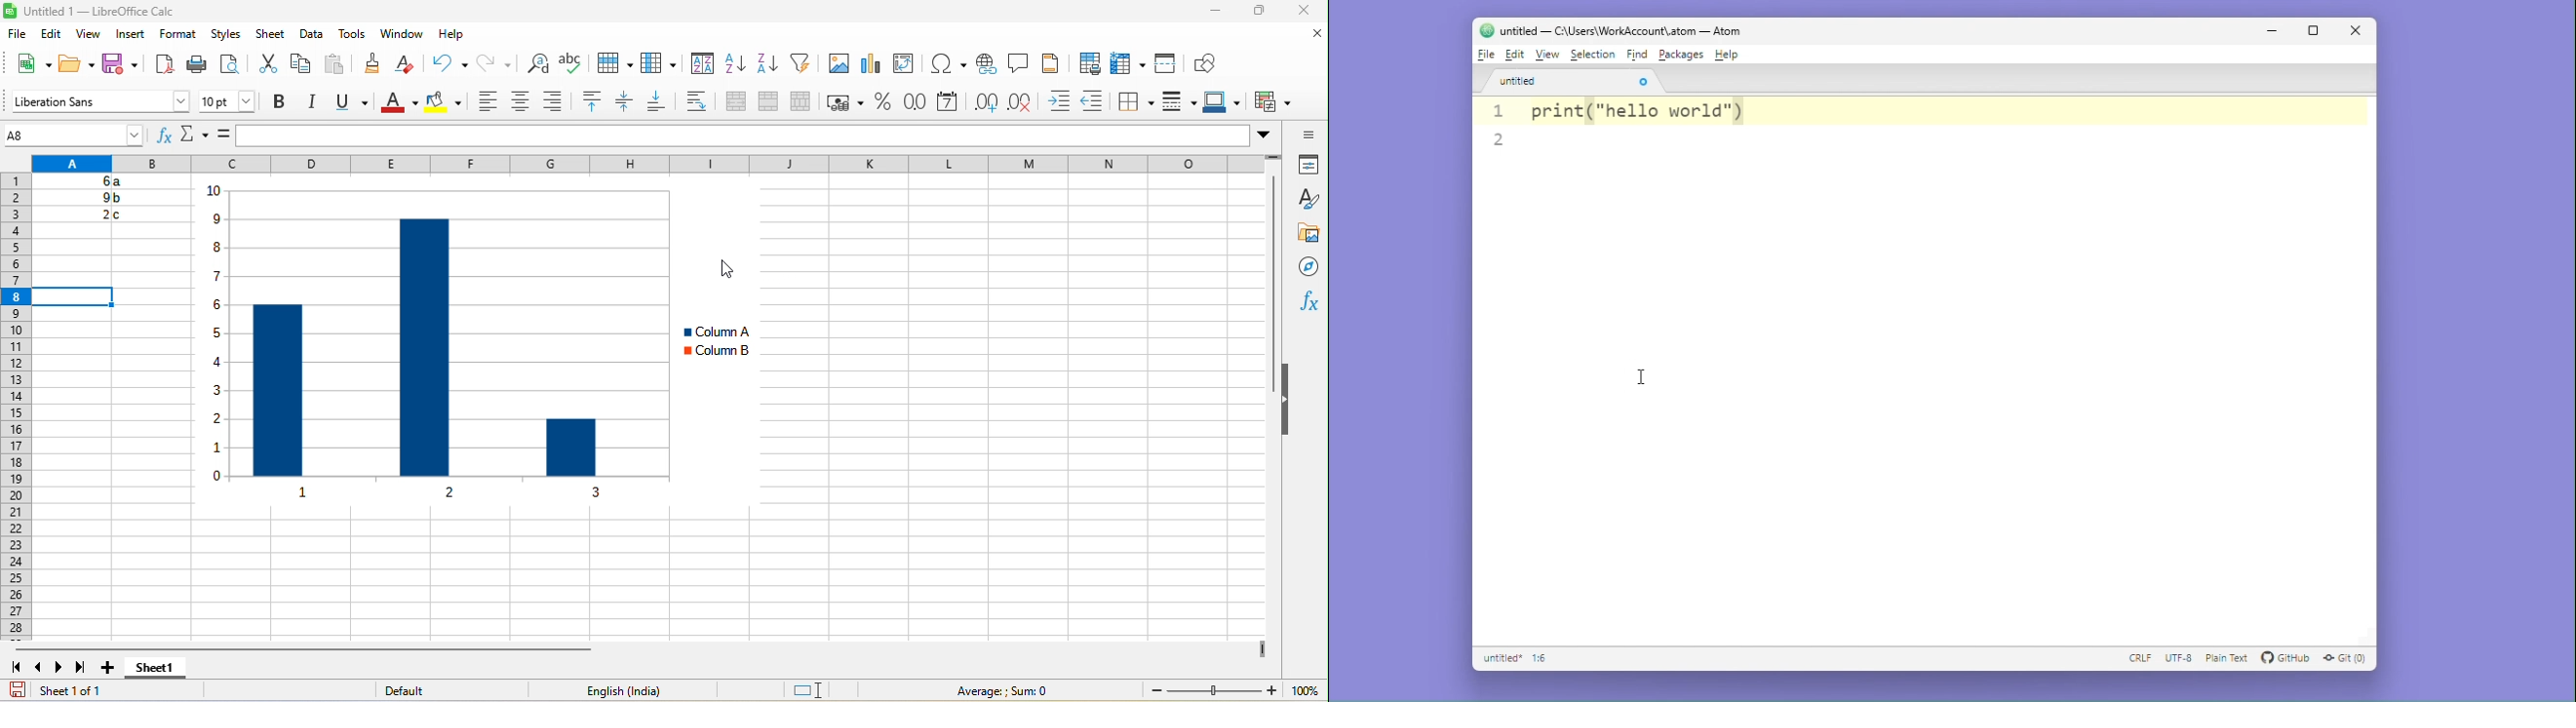 The image size is (2576, 728). What do you see at coordinates (592, 103) in the screenshot?
I see `align top` at bounding box center [592, 103].